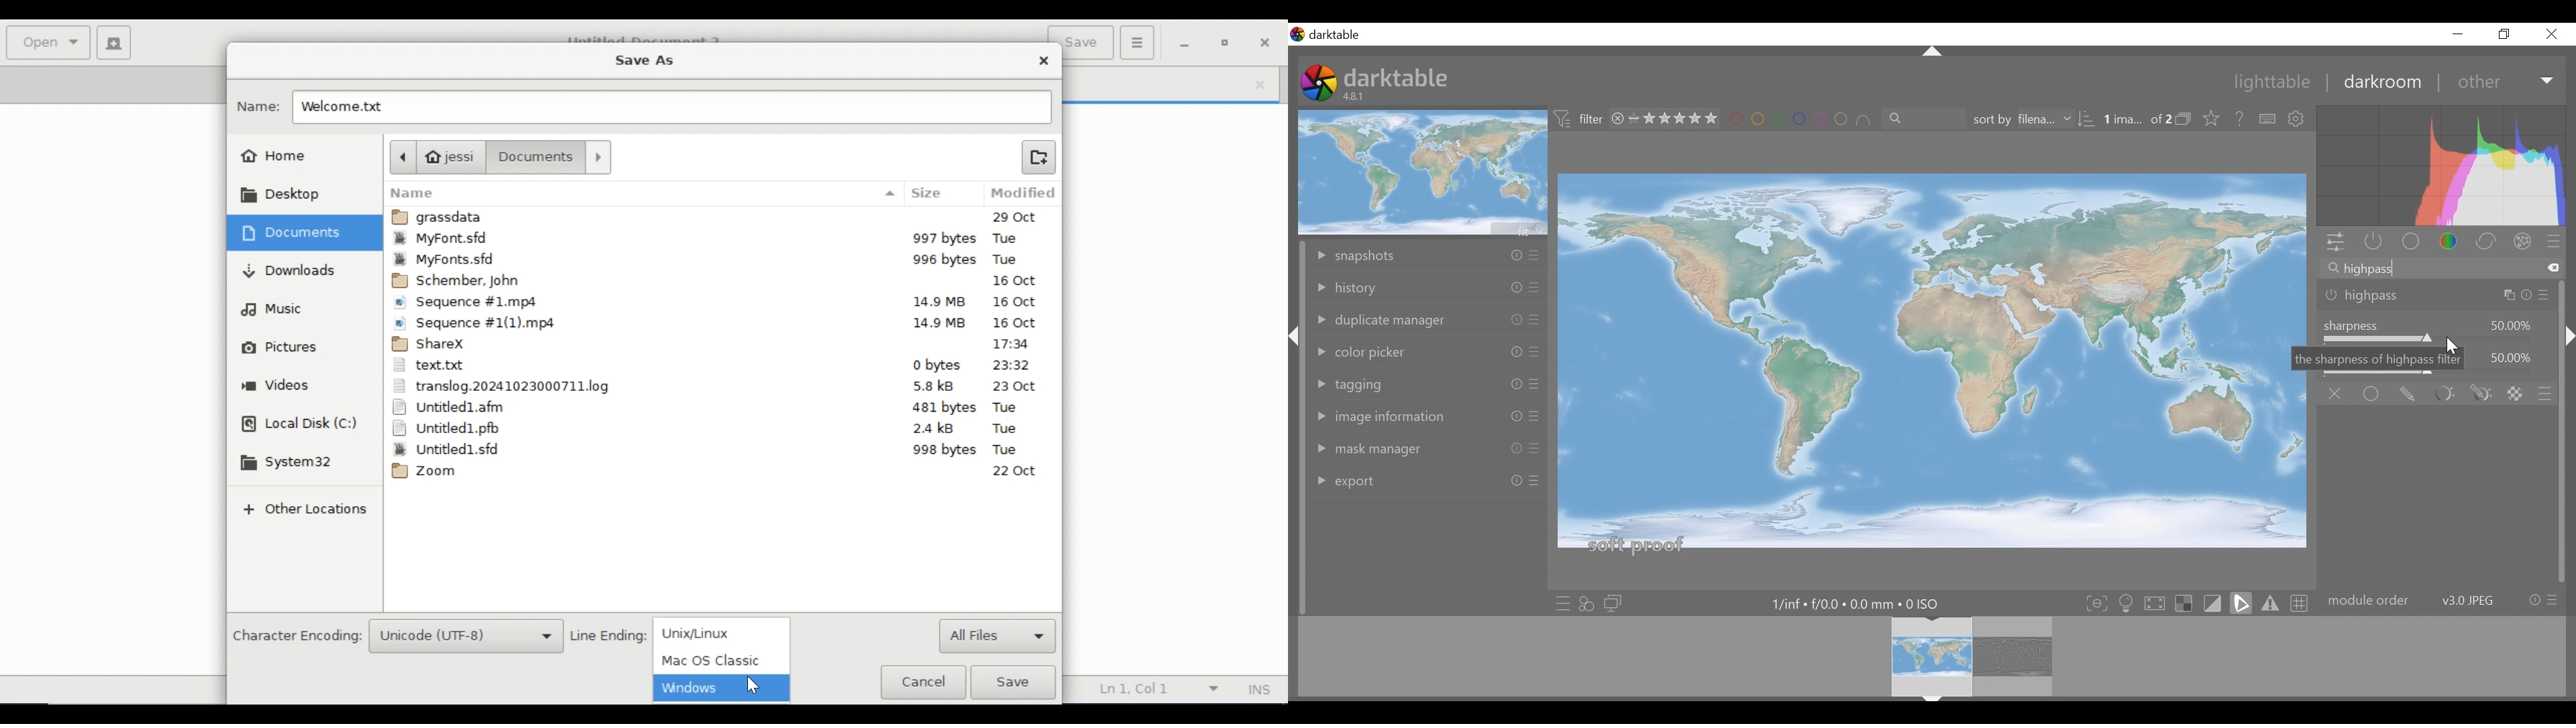  Describe the element at coordinates (722, 240) in the screenshot. I see `MyFont.sfd 997bytes Tue` at that location.